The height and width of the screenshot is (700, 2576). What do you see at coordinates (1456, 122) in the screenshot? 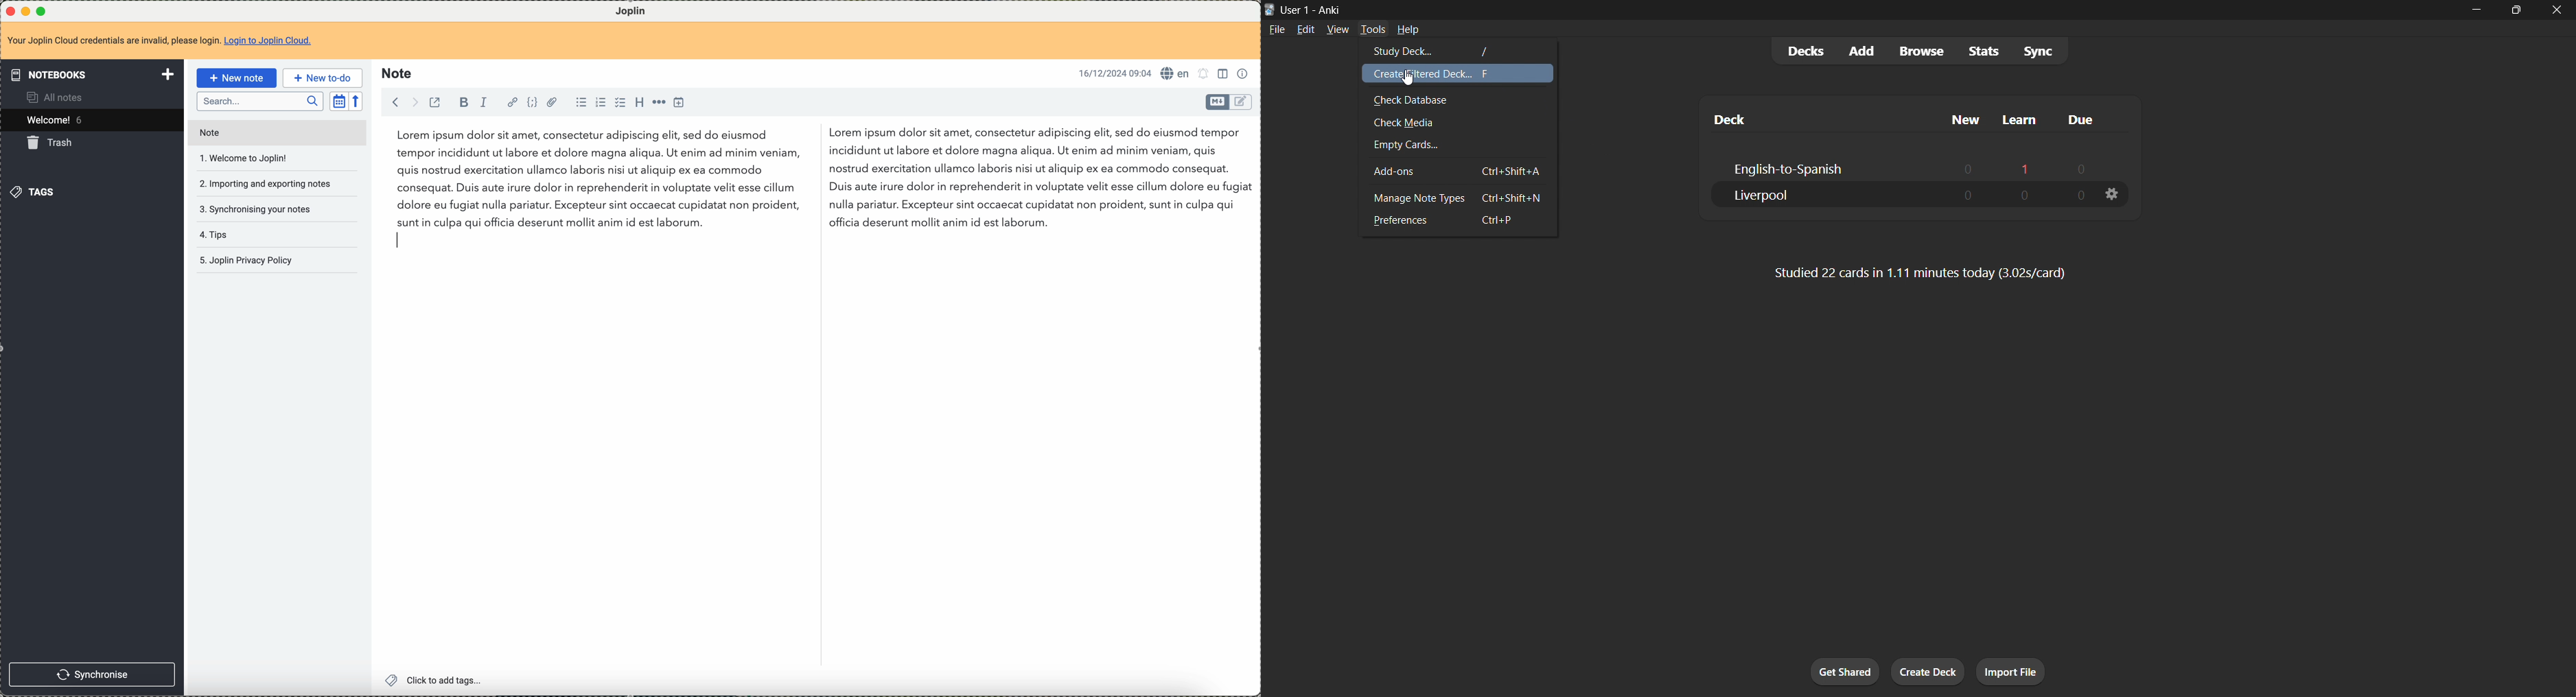
I see `check media` at bounding box center [1456, 122].